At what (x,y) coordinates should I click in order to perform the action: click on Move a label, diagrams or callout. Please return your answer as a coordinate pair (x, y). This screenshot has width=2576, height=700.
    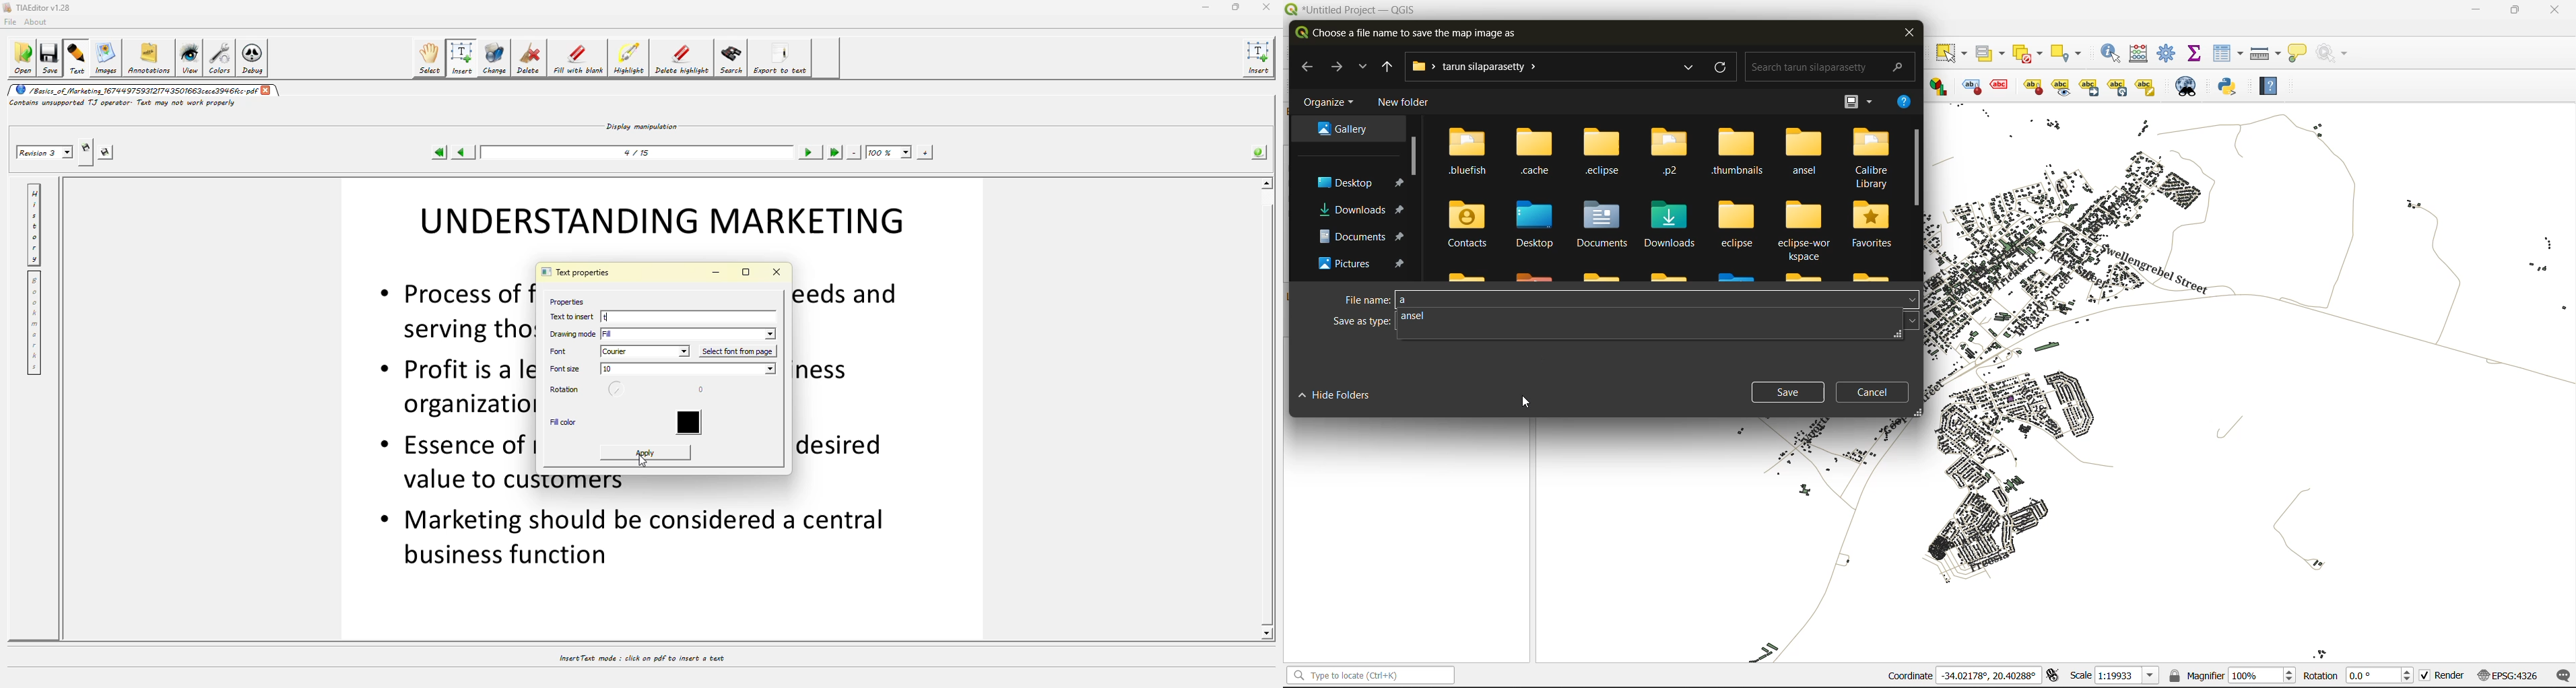
    Looking at the image, I should click on (2090, 86).